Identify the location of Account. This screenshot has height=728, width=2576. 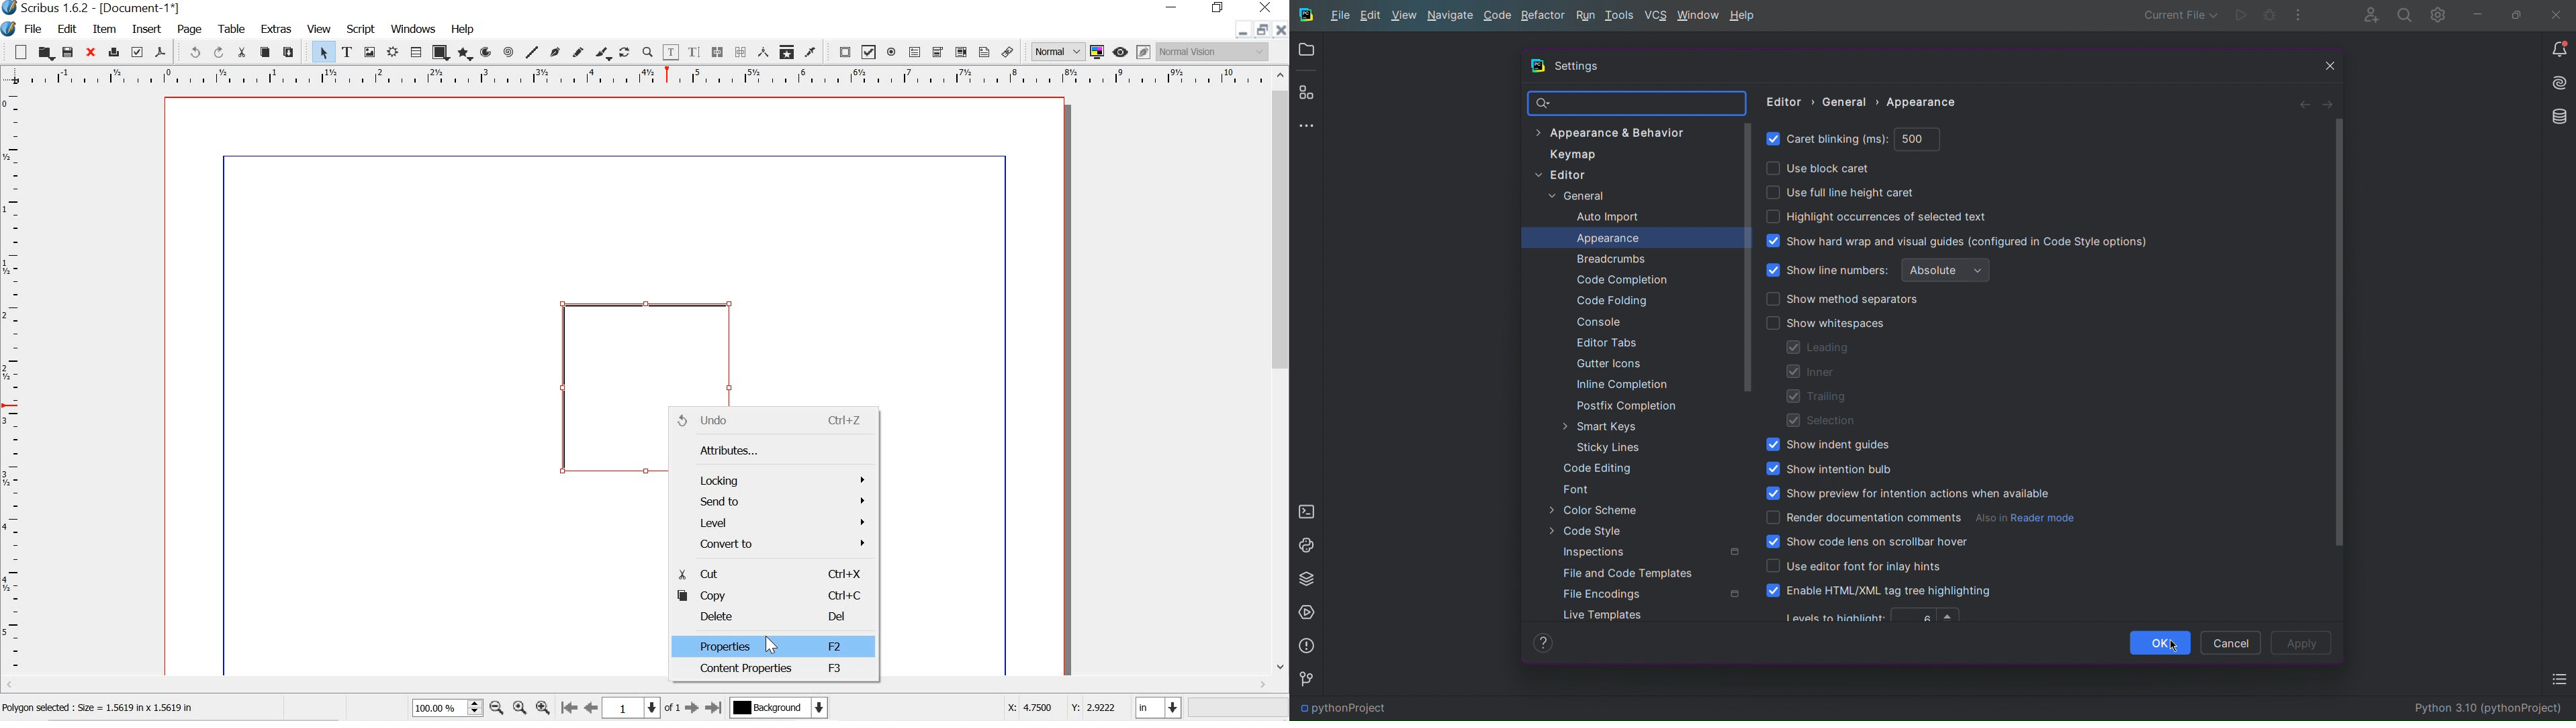
(2365, 15).